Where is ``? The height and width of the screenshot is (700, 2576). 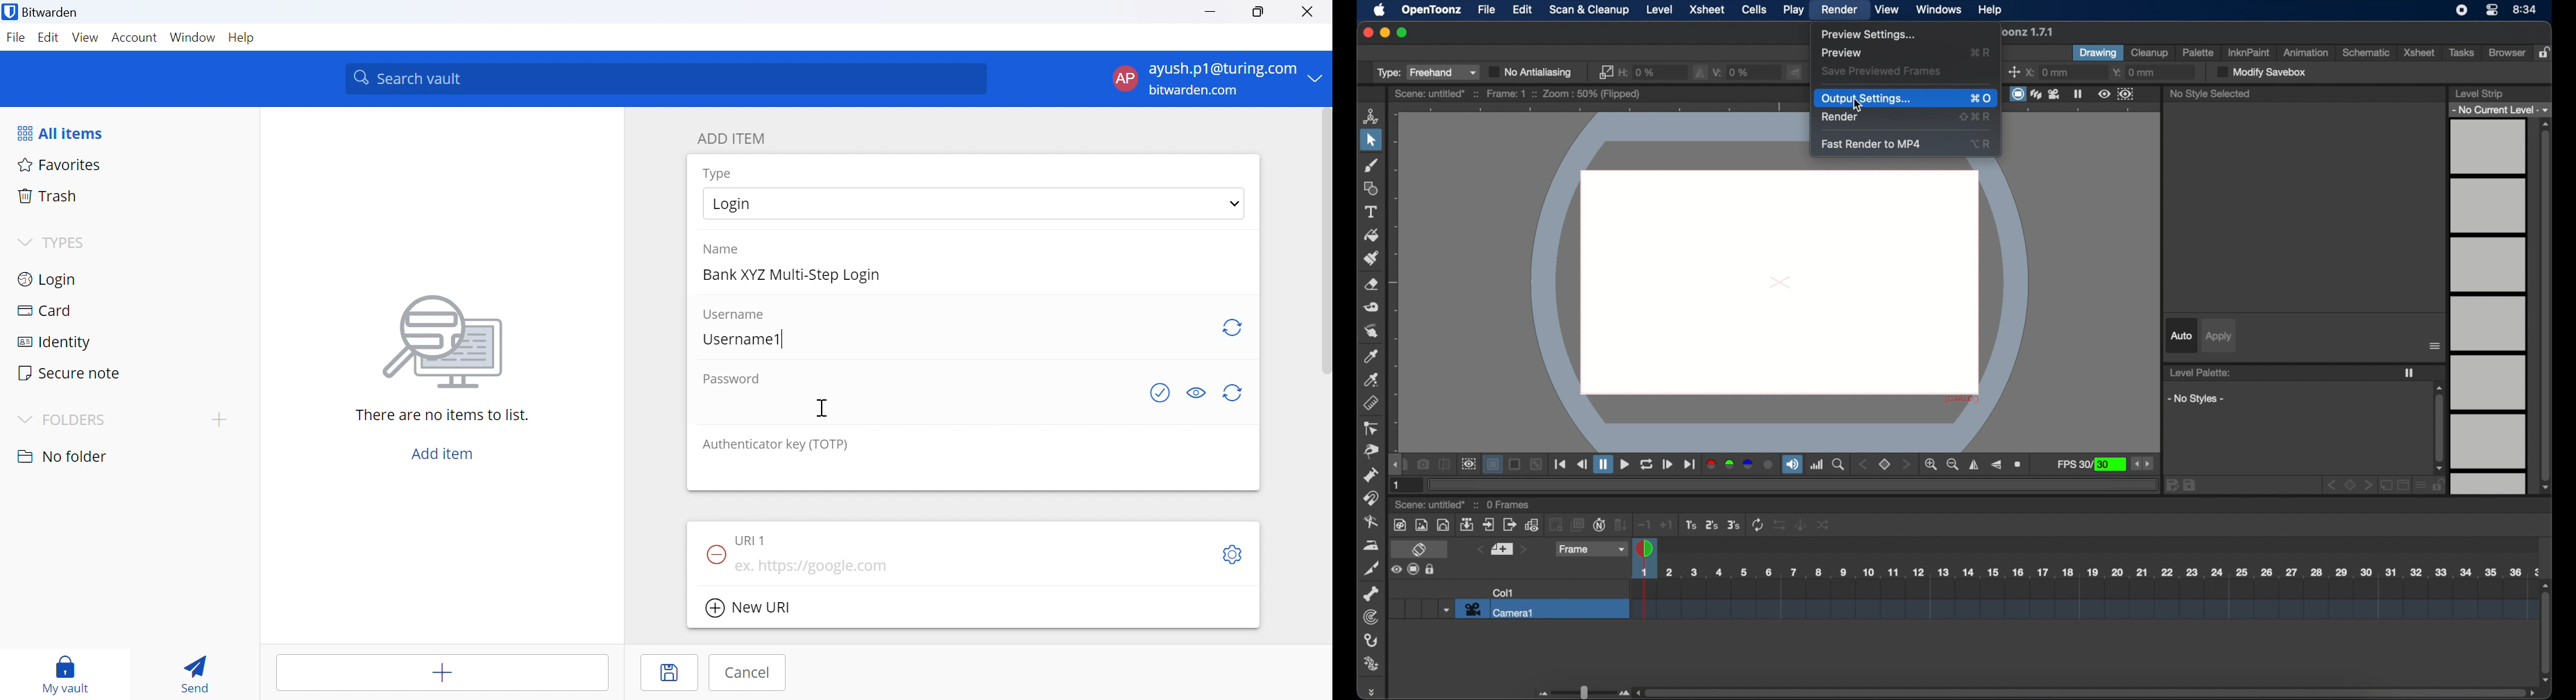
 is located at coordinates (1604, 465).